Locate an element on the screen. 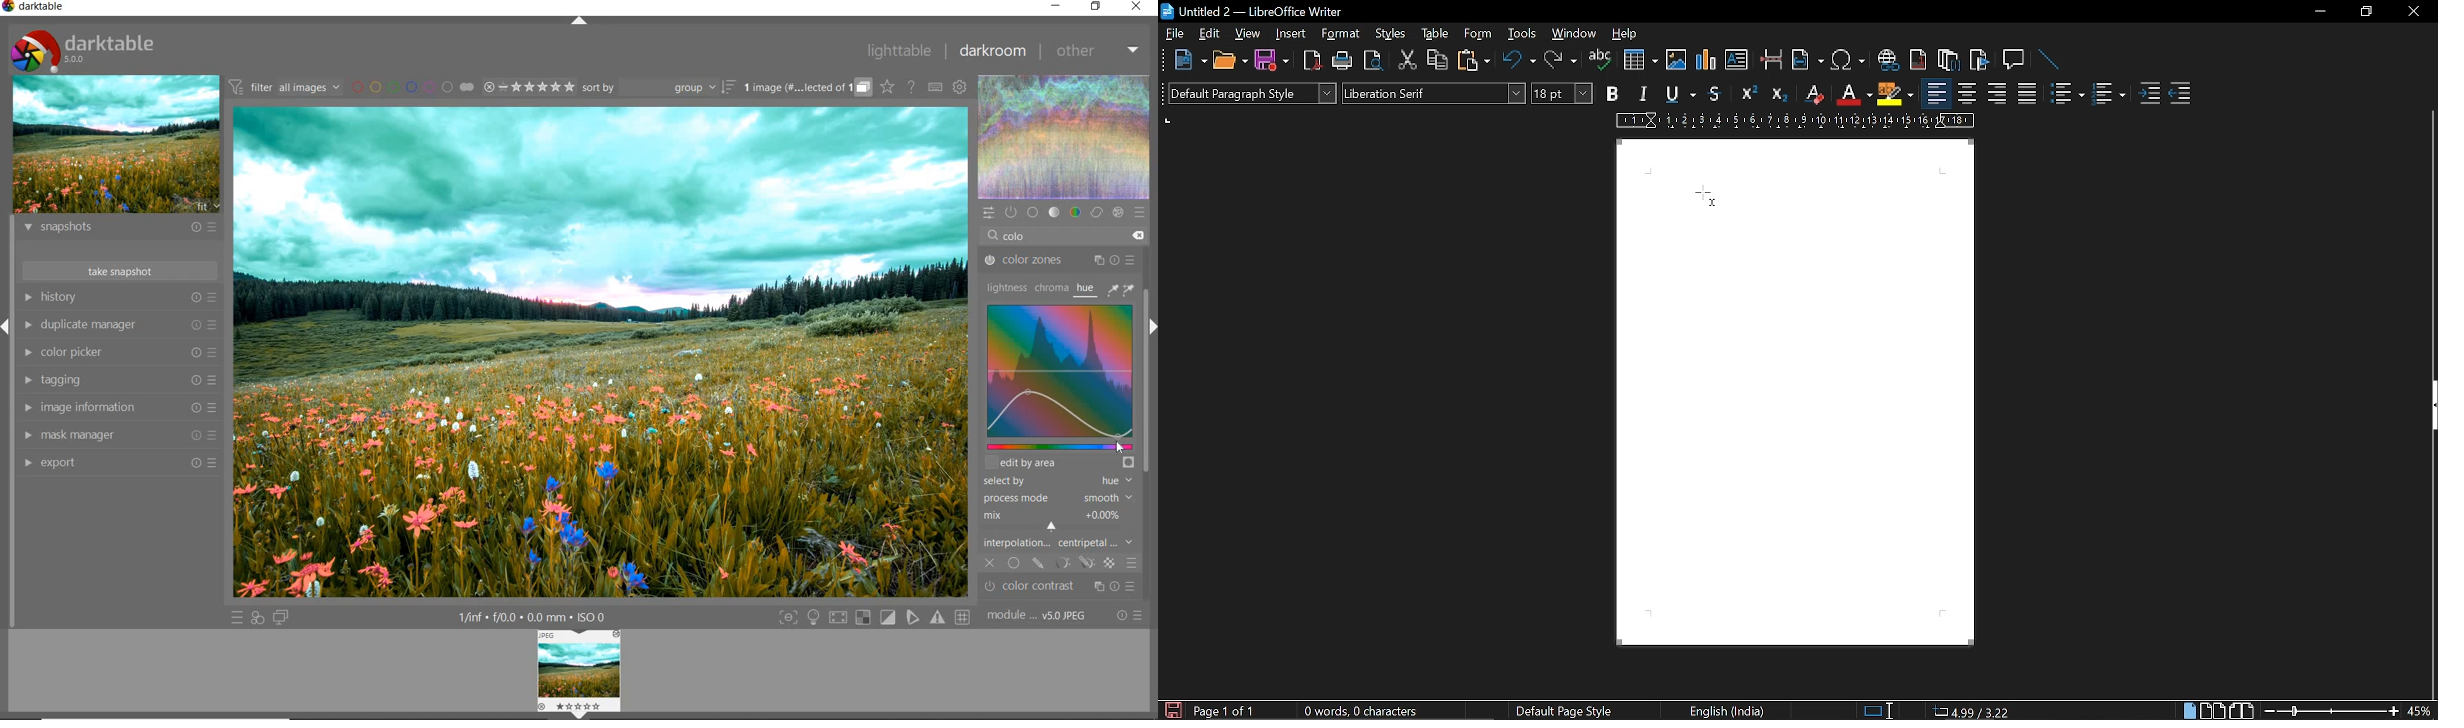  Default: page style is located at coordinates (1564, 712).